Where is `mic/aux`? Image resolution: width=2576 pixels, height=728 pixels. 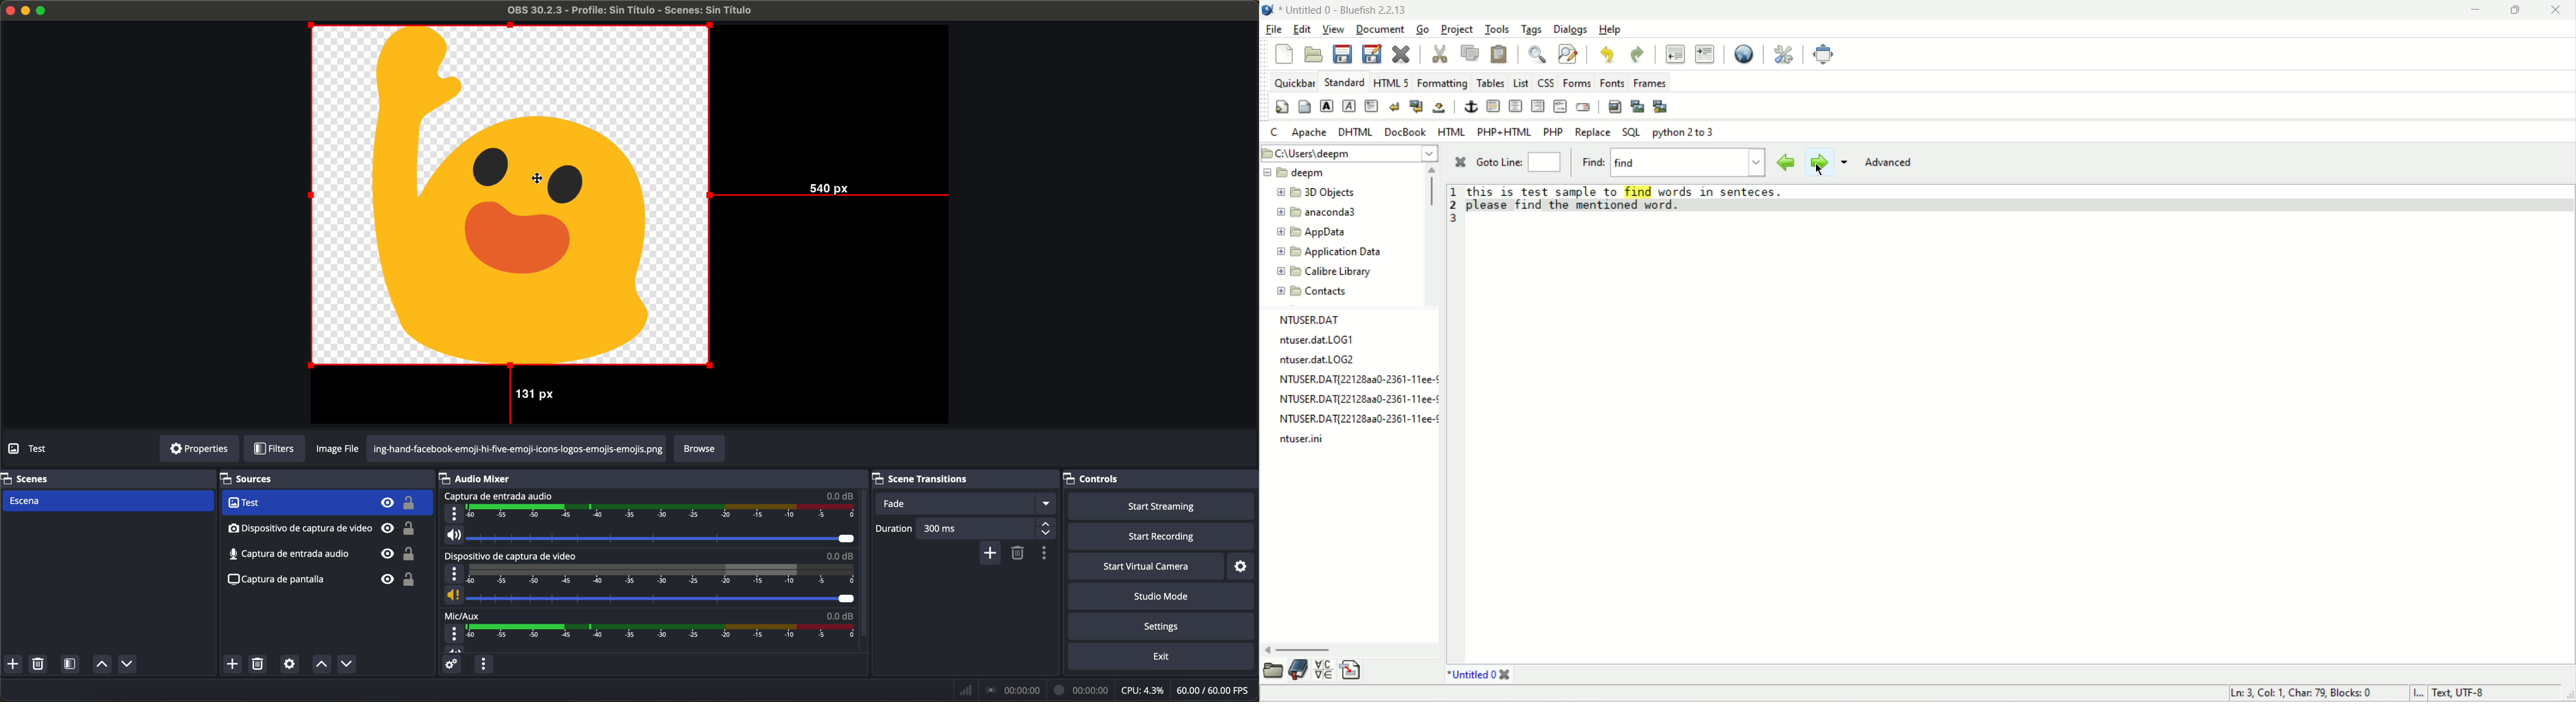 mic/aux is located at coordinates (463, 615).